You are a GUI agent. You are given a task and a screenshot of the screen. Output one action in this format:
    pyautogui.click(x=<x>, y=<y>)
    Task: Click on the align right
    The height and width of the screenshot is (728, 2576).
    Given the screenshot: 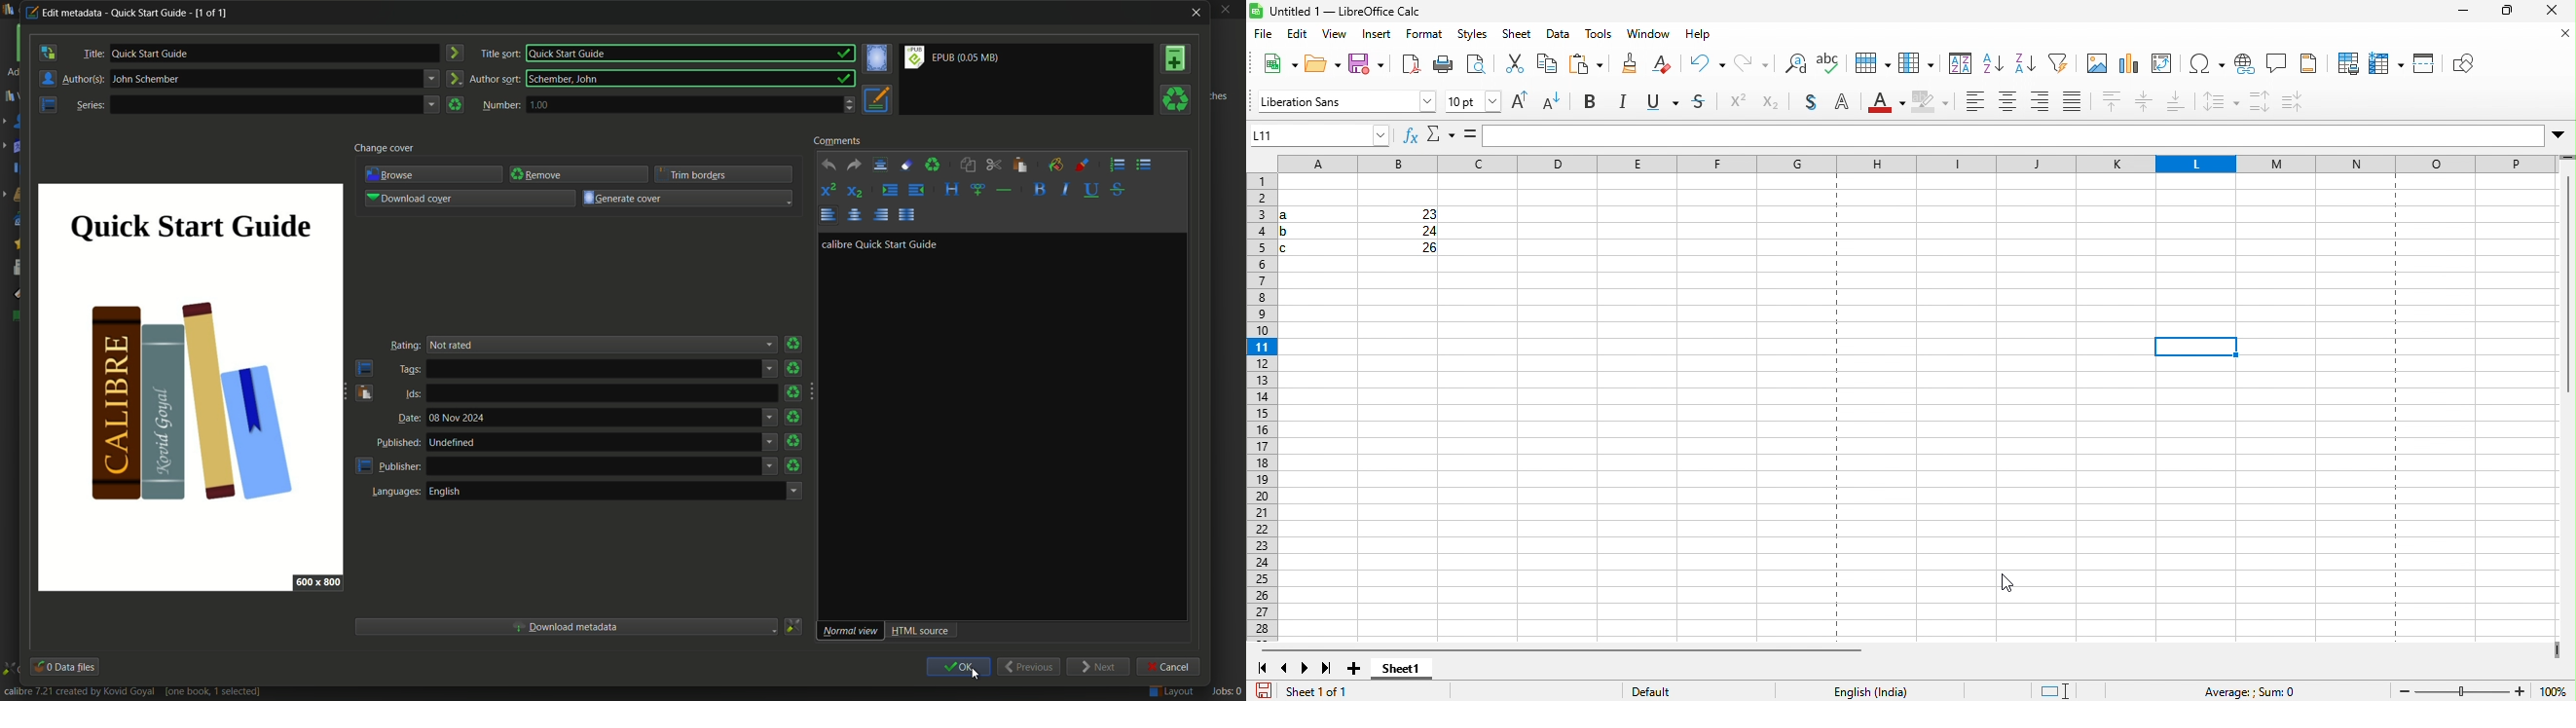 What is the action you would take?
    pyautogui.click(x=2042, y=106)
    